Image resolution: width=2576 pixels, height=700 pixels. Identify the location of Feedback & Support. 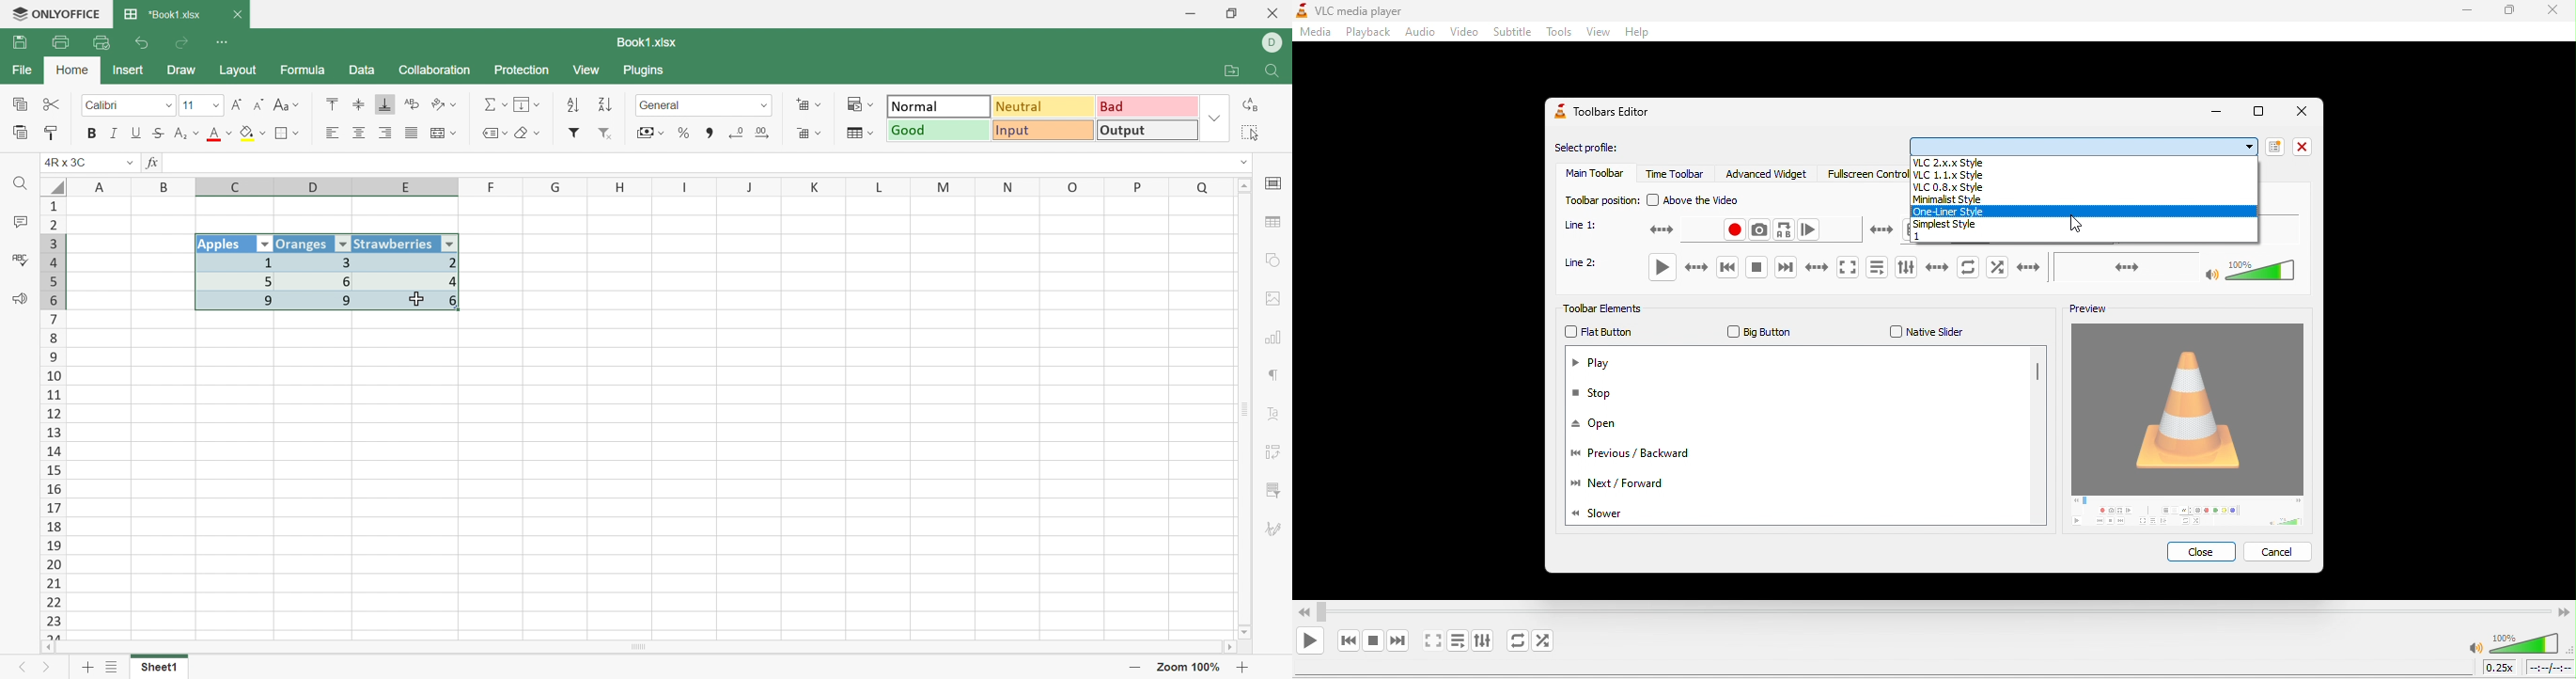
(22, 300).